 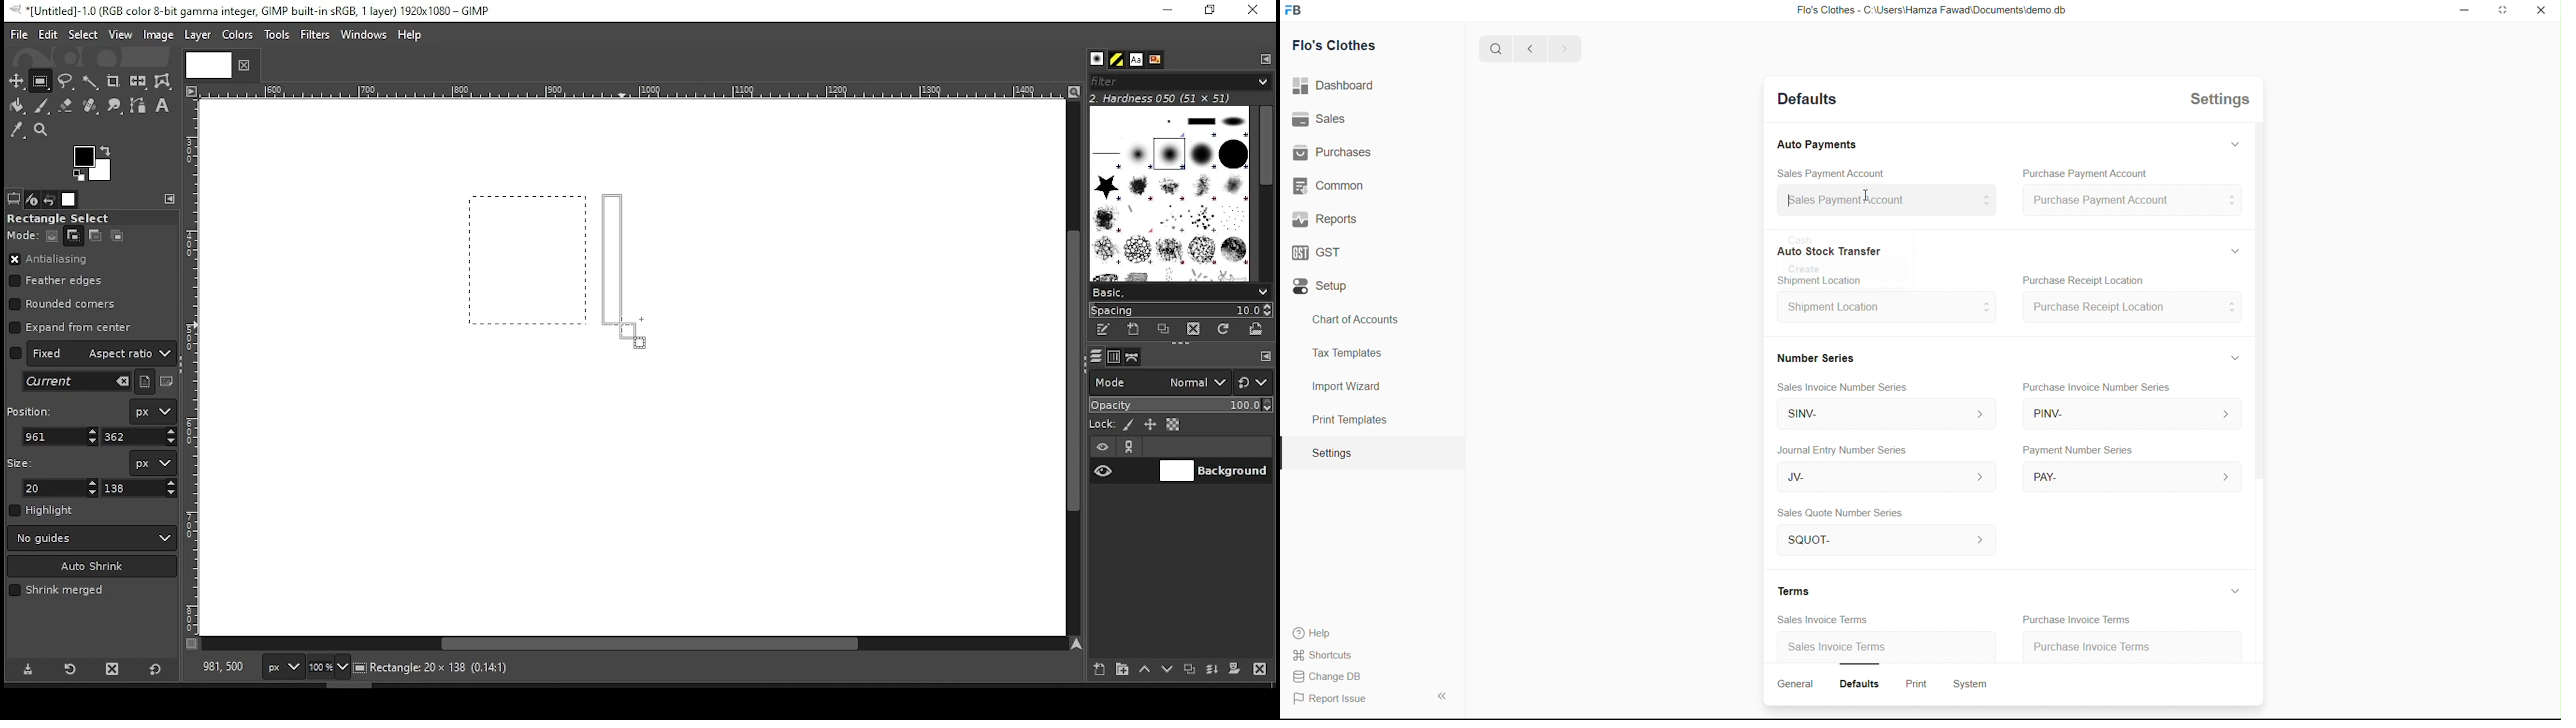 What do you see at coordinates (42, 105) in the screenshot?
I see `paint brush tool` at bounding box center [42, 105].